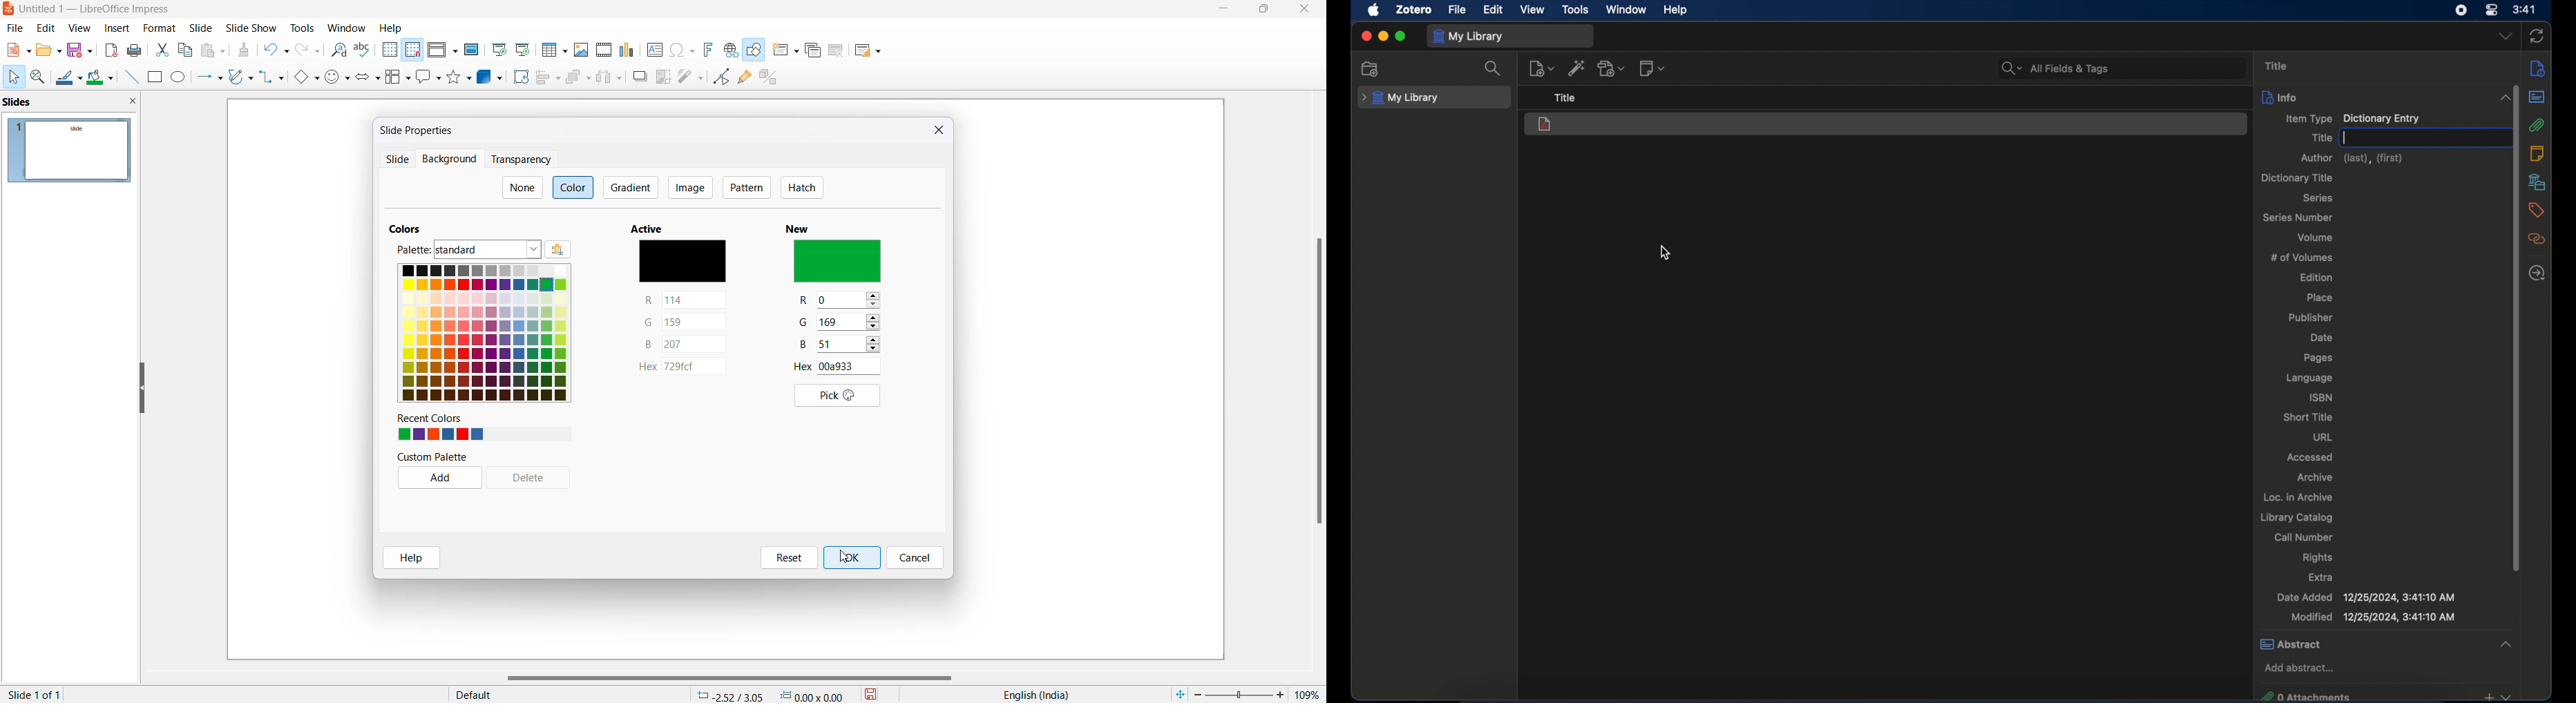  What do you see at coordinates (80, 50) in the screenshot?
I see `save option` at bounding box center [80, 50].